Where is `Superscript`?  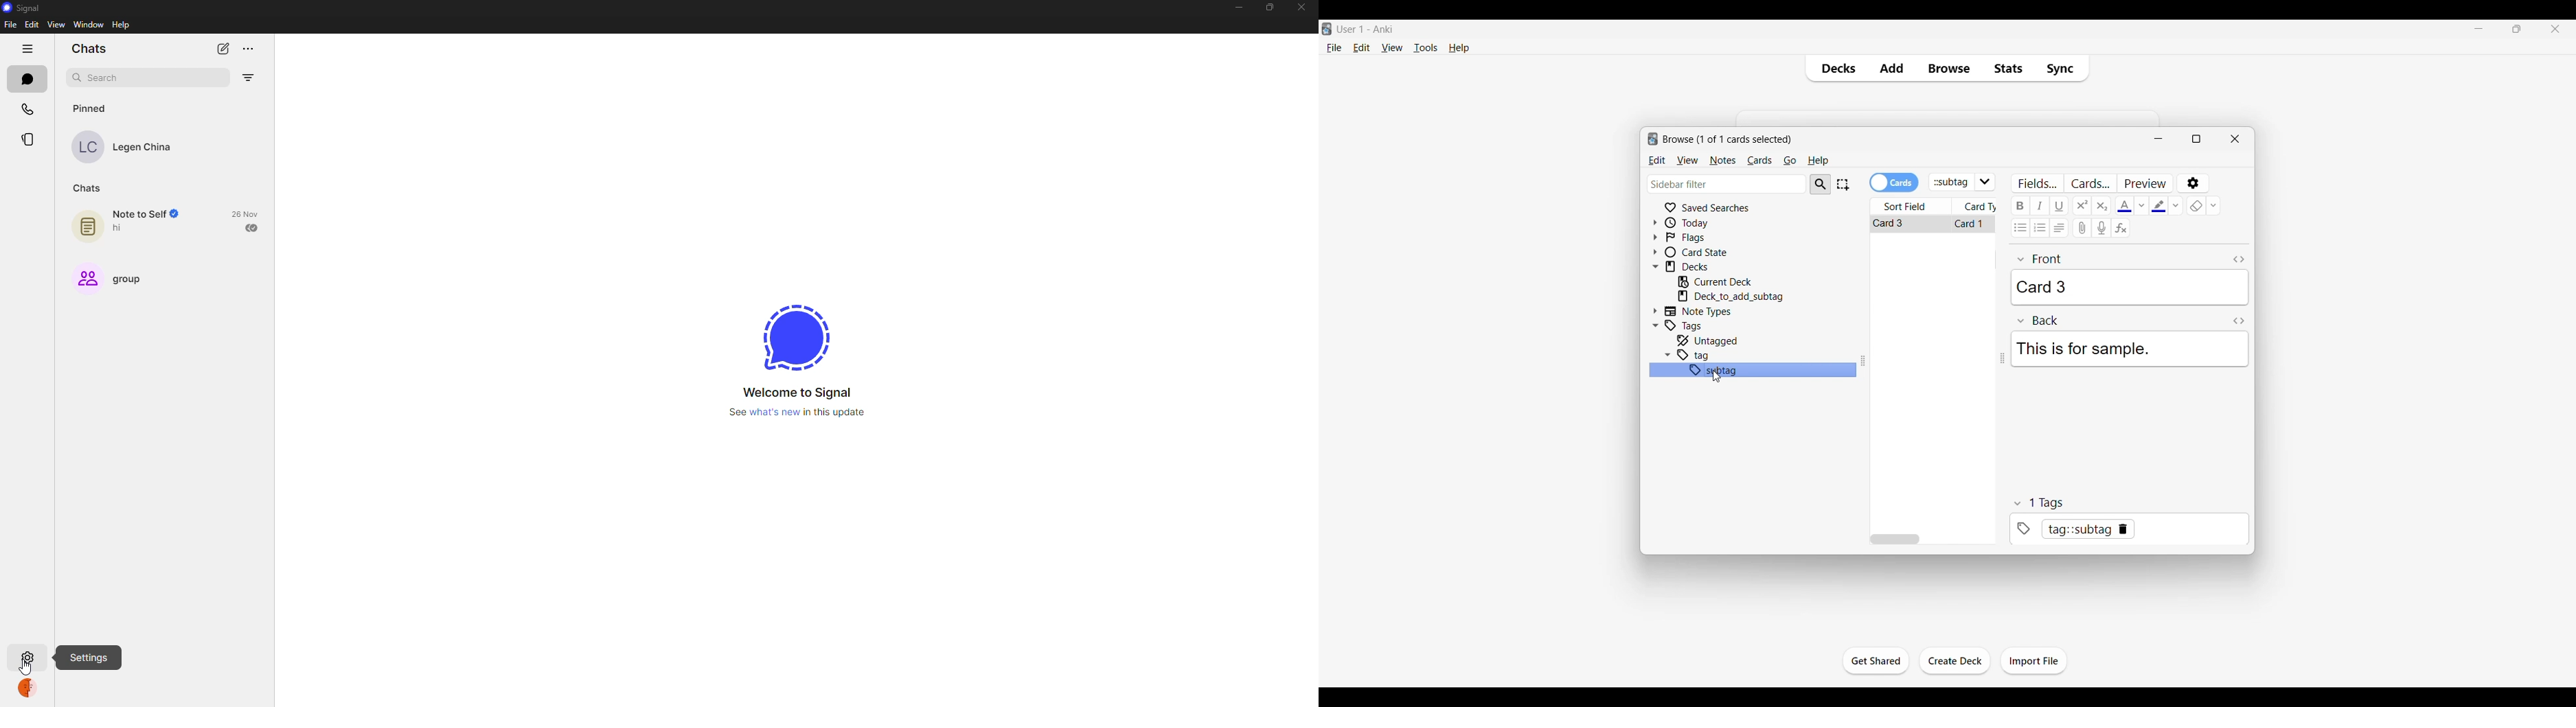
Superscript is located at coordinates (2082, 206).